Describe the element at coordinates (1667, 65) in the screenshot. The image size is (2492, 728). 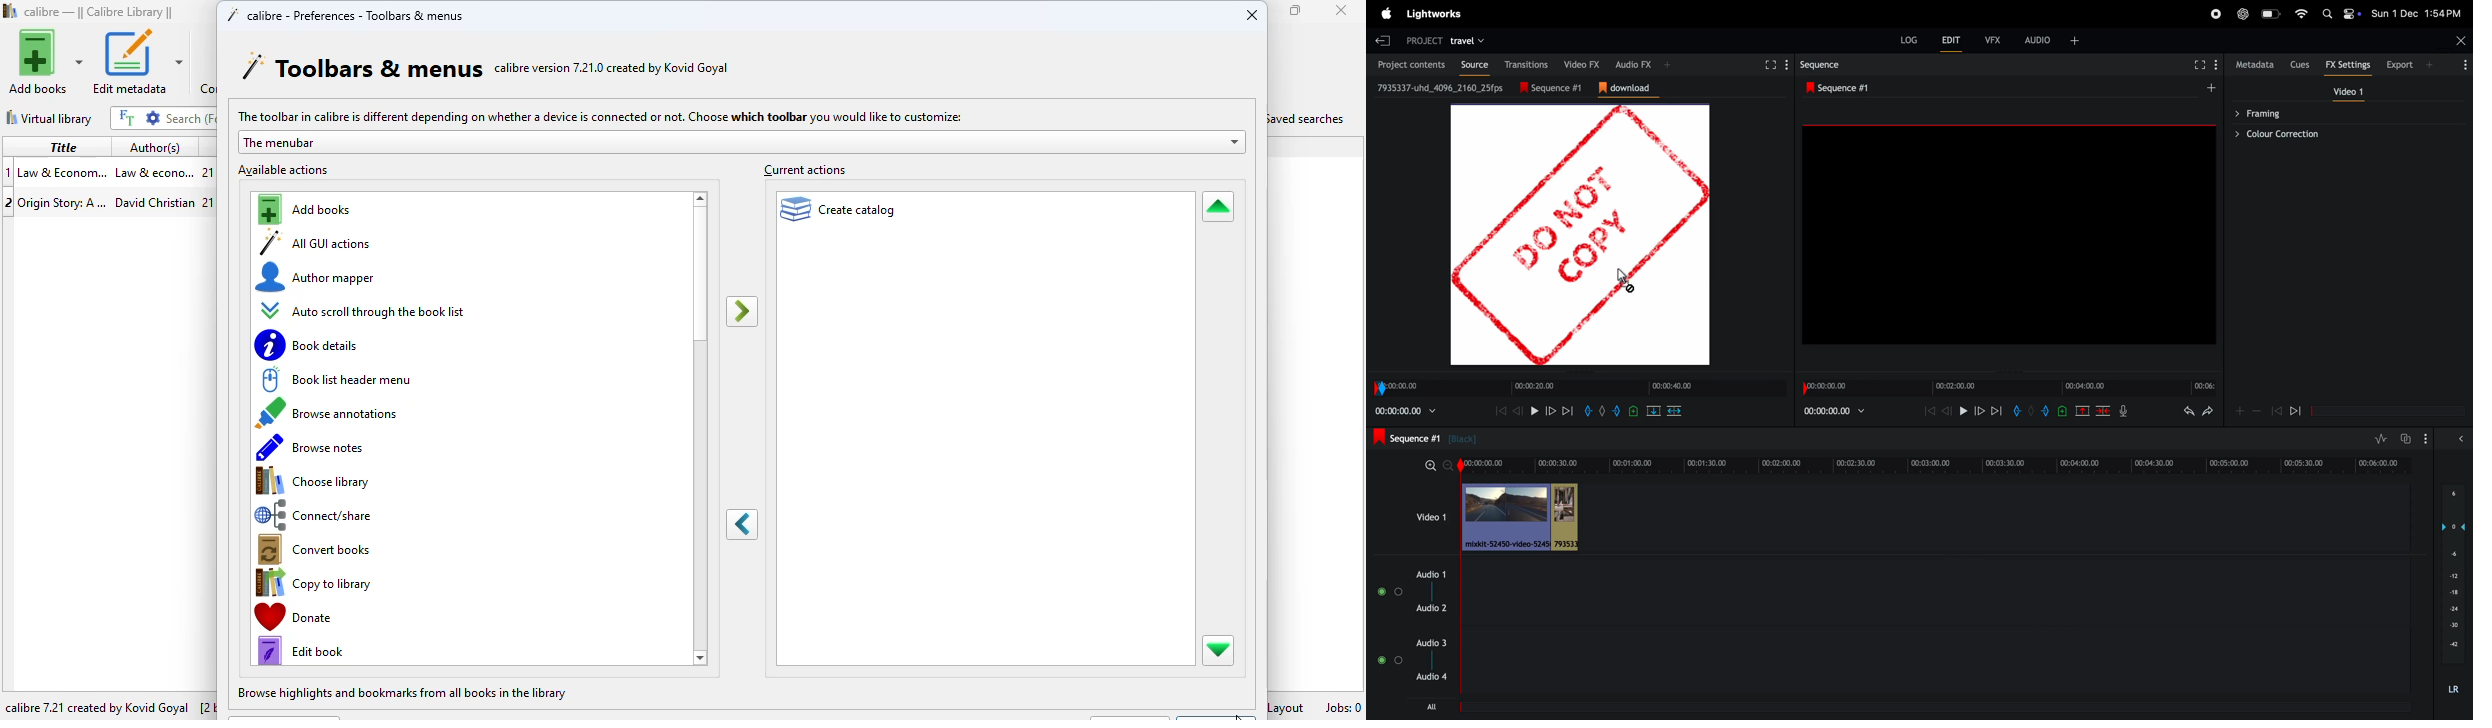
I see `Add` at that location.